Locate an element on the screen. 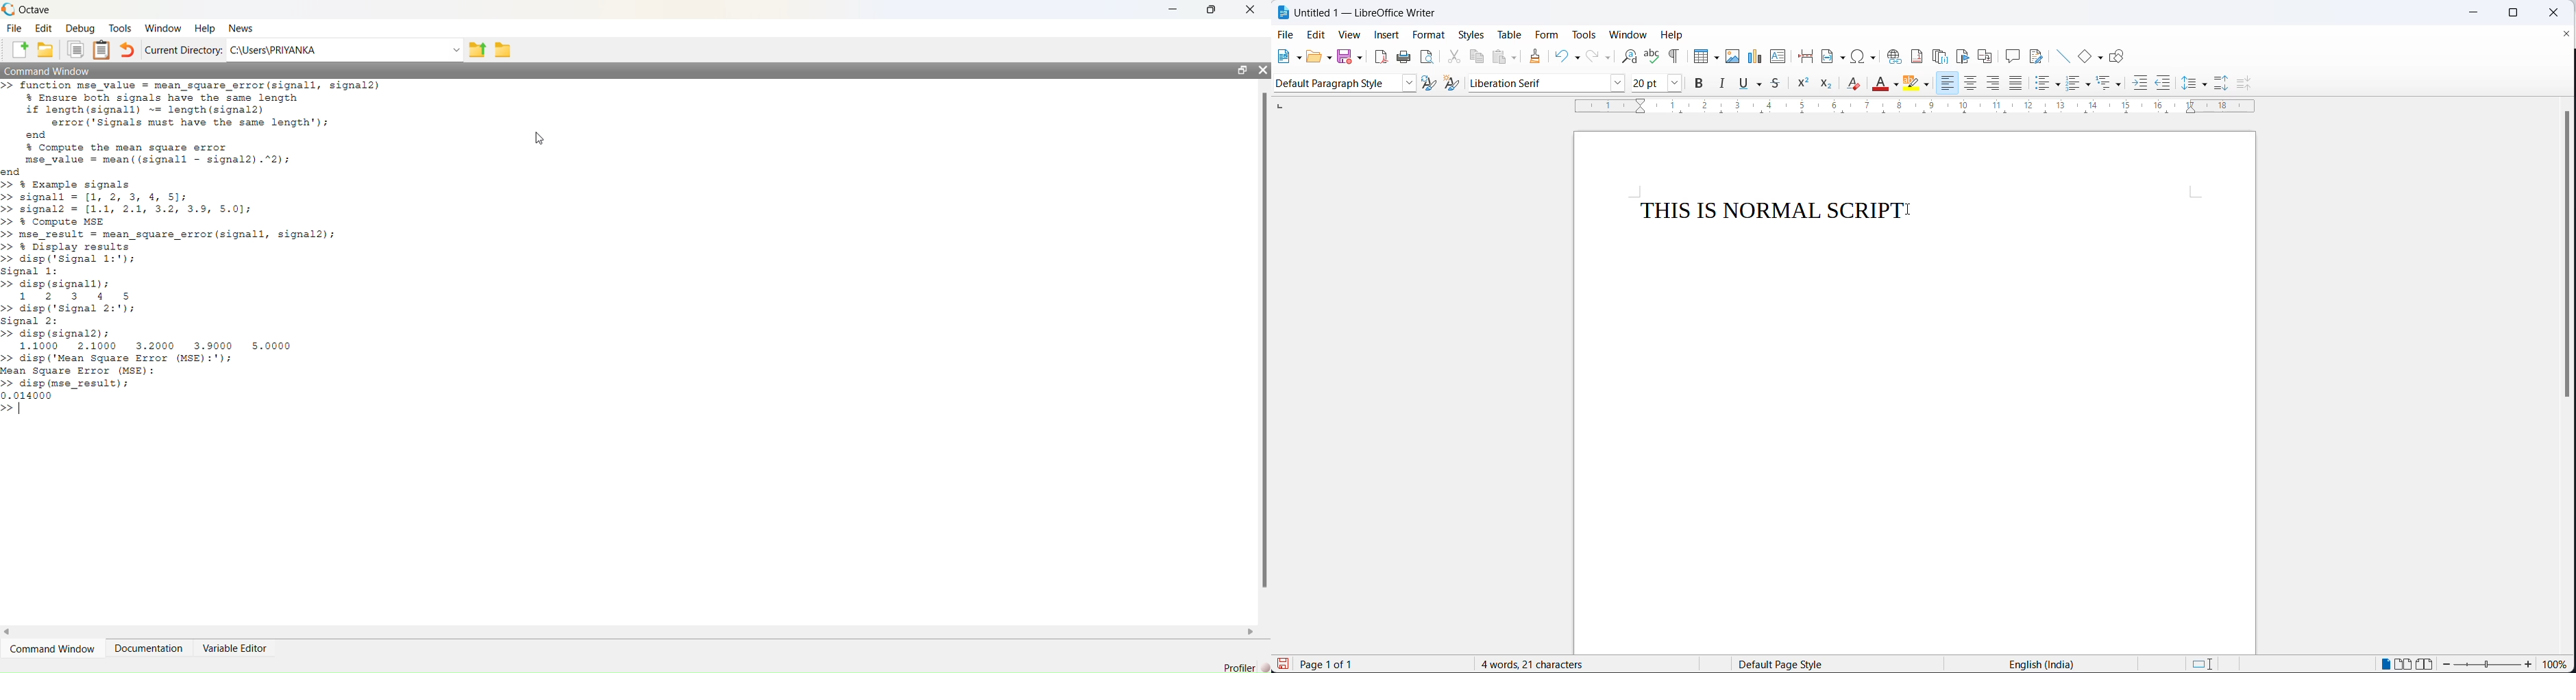 This screenshot has width=2576, height=700. insert special characters is located at coordinates (1865, 56).